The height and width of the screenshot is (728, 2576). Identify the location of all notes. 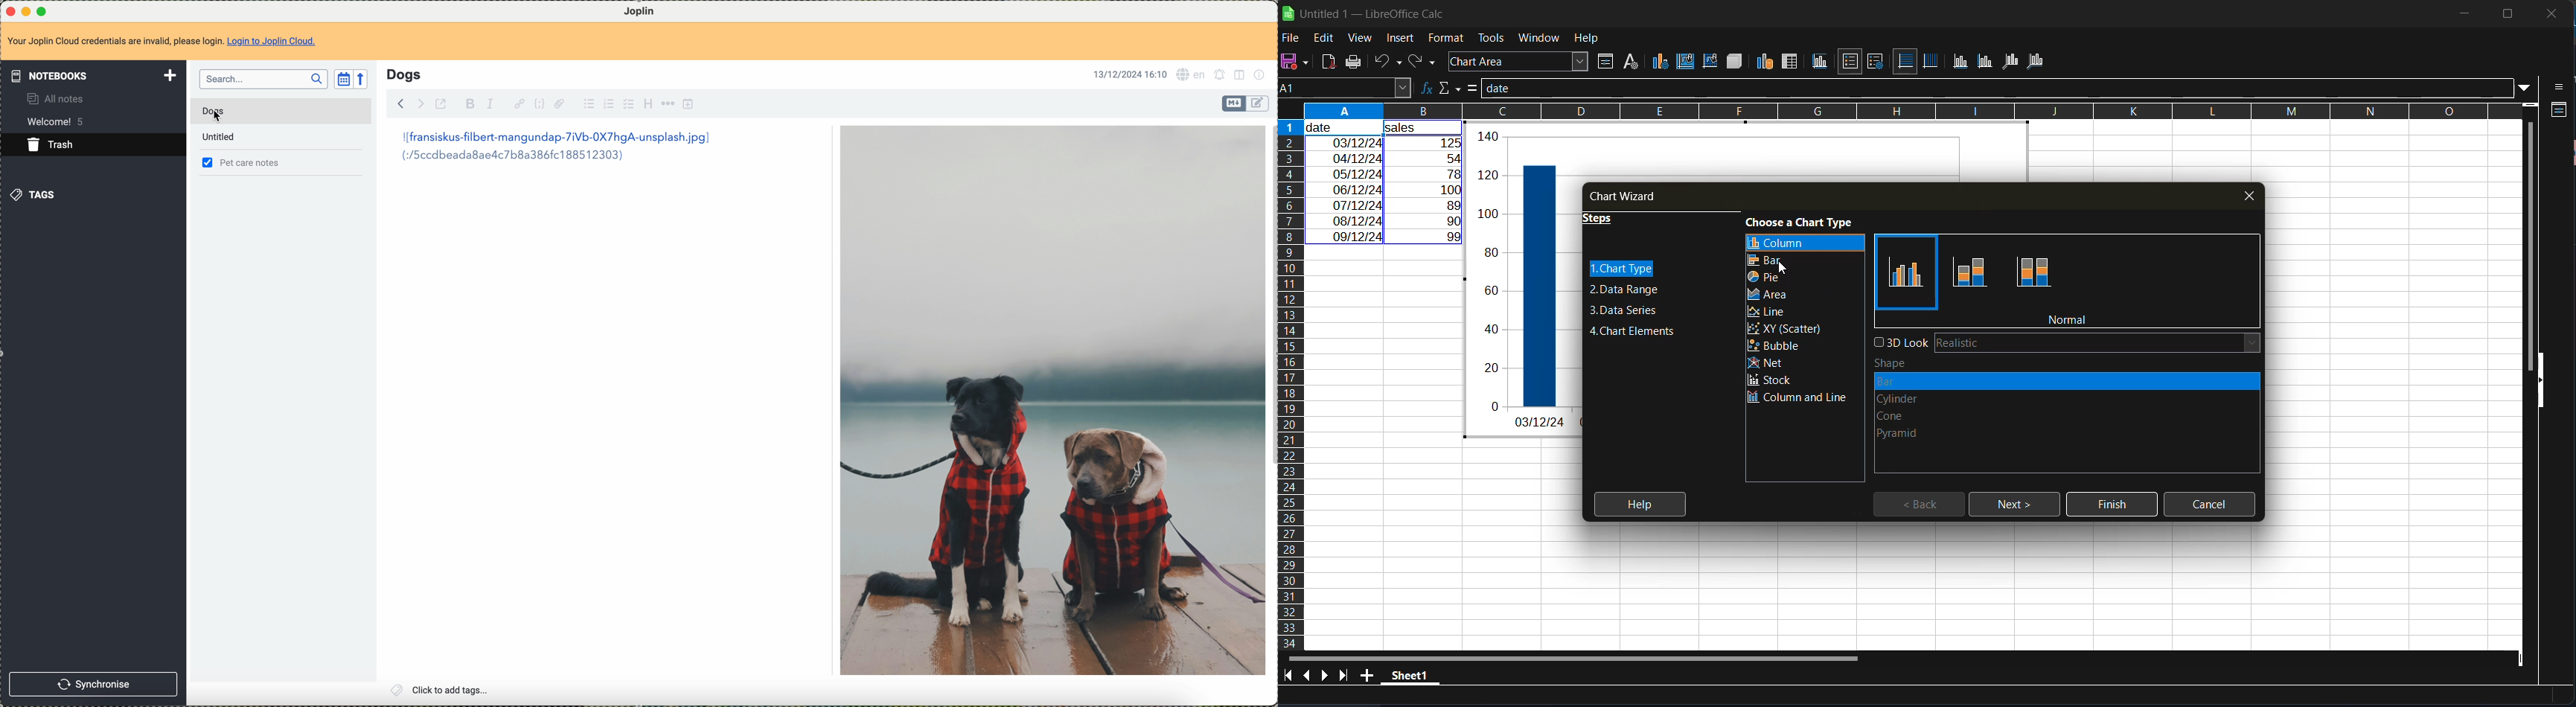
(57, 99).